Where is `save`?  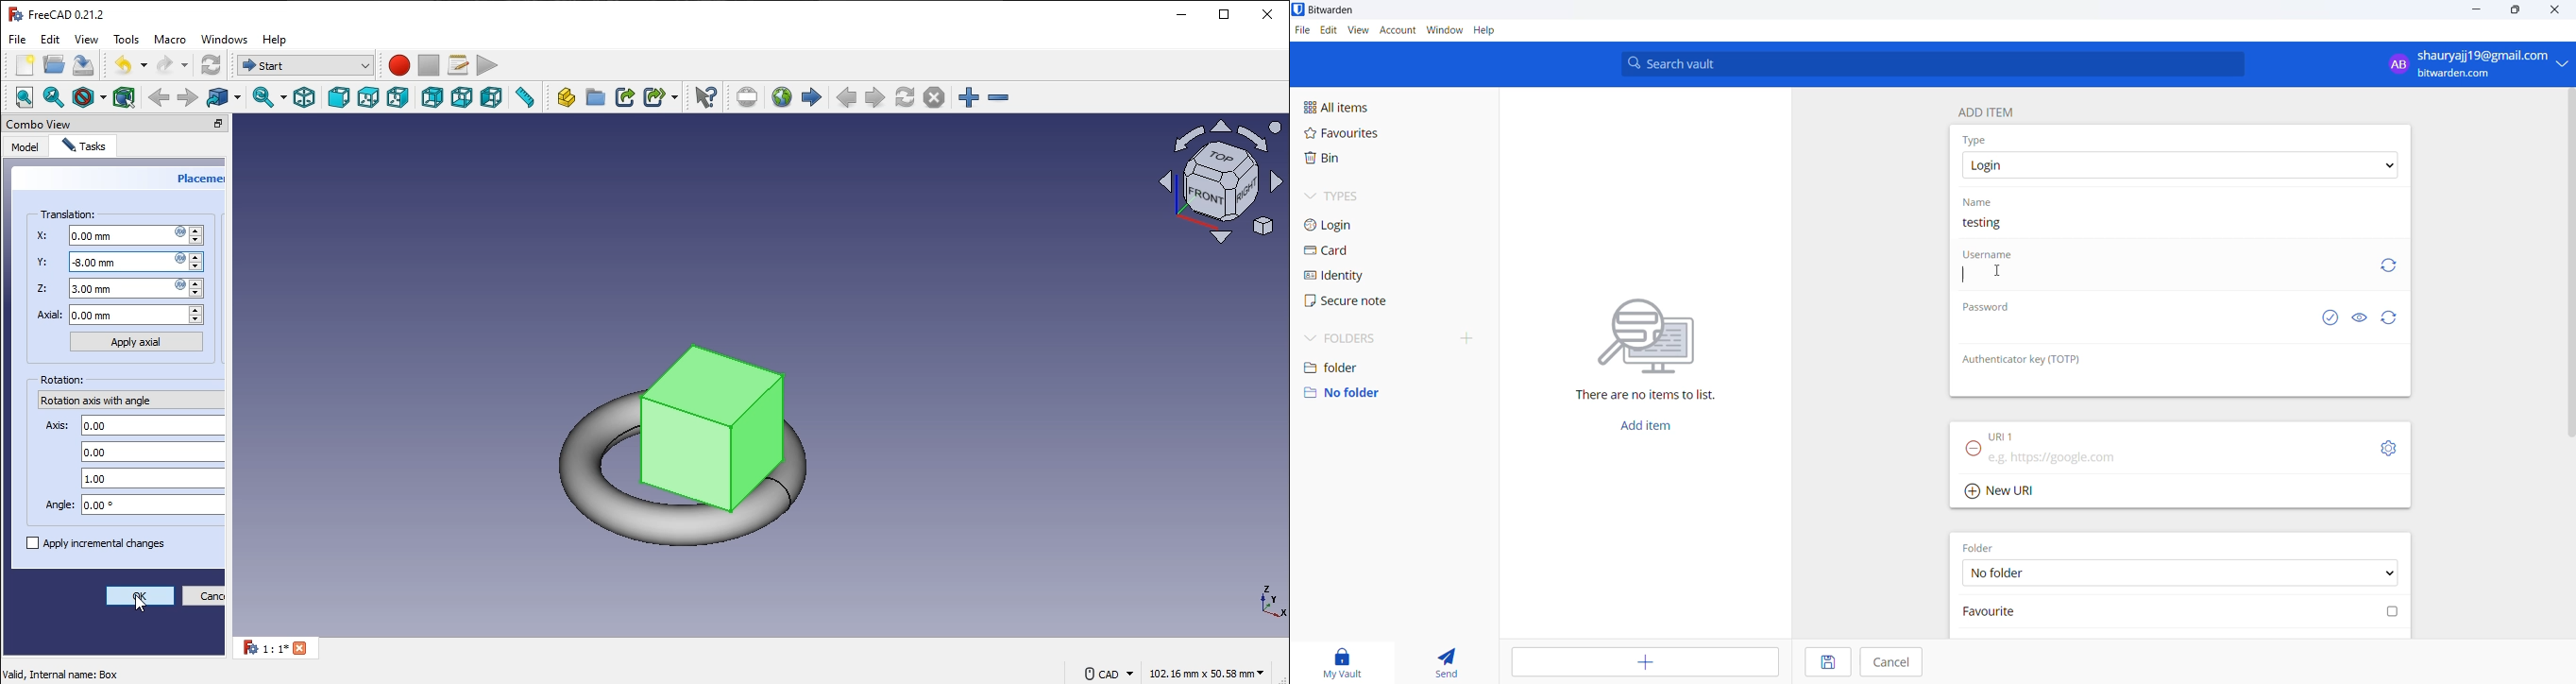
save is located at coordinates (1827, 661).